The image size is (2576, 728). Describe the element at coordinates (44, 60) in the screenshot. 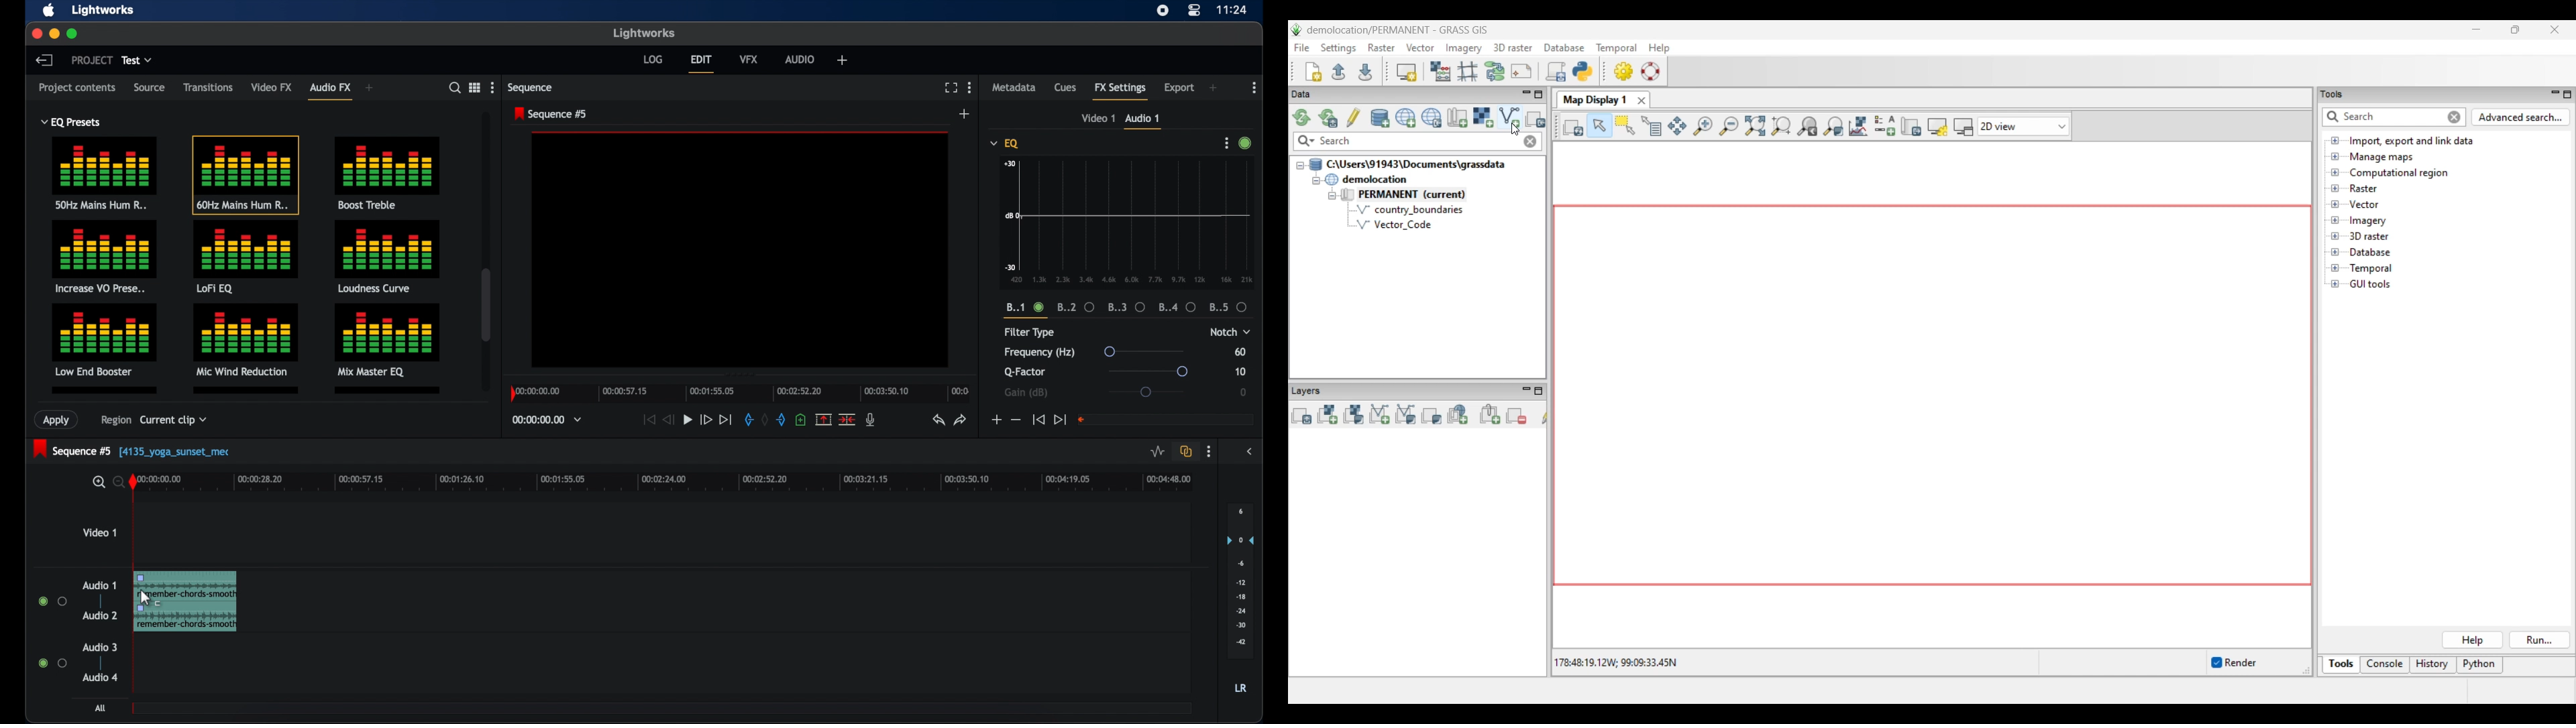

I see `back` at that location.